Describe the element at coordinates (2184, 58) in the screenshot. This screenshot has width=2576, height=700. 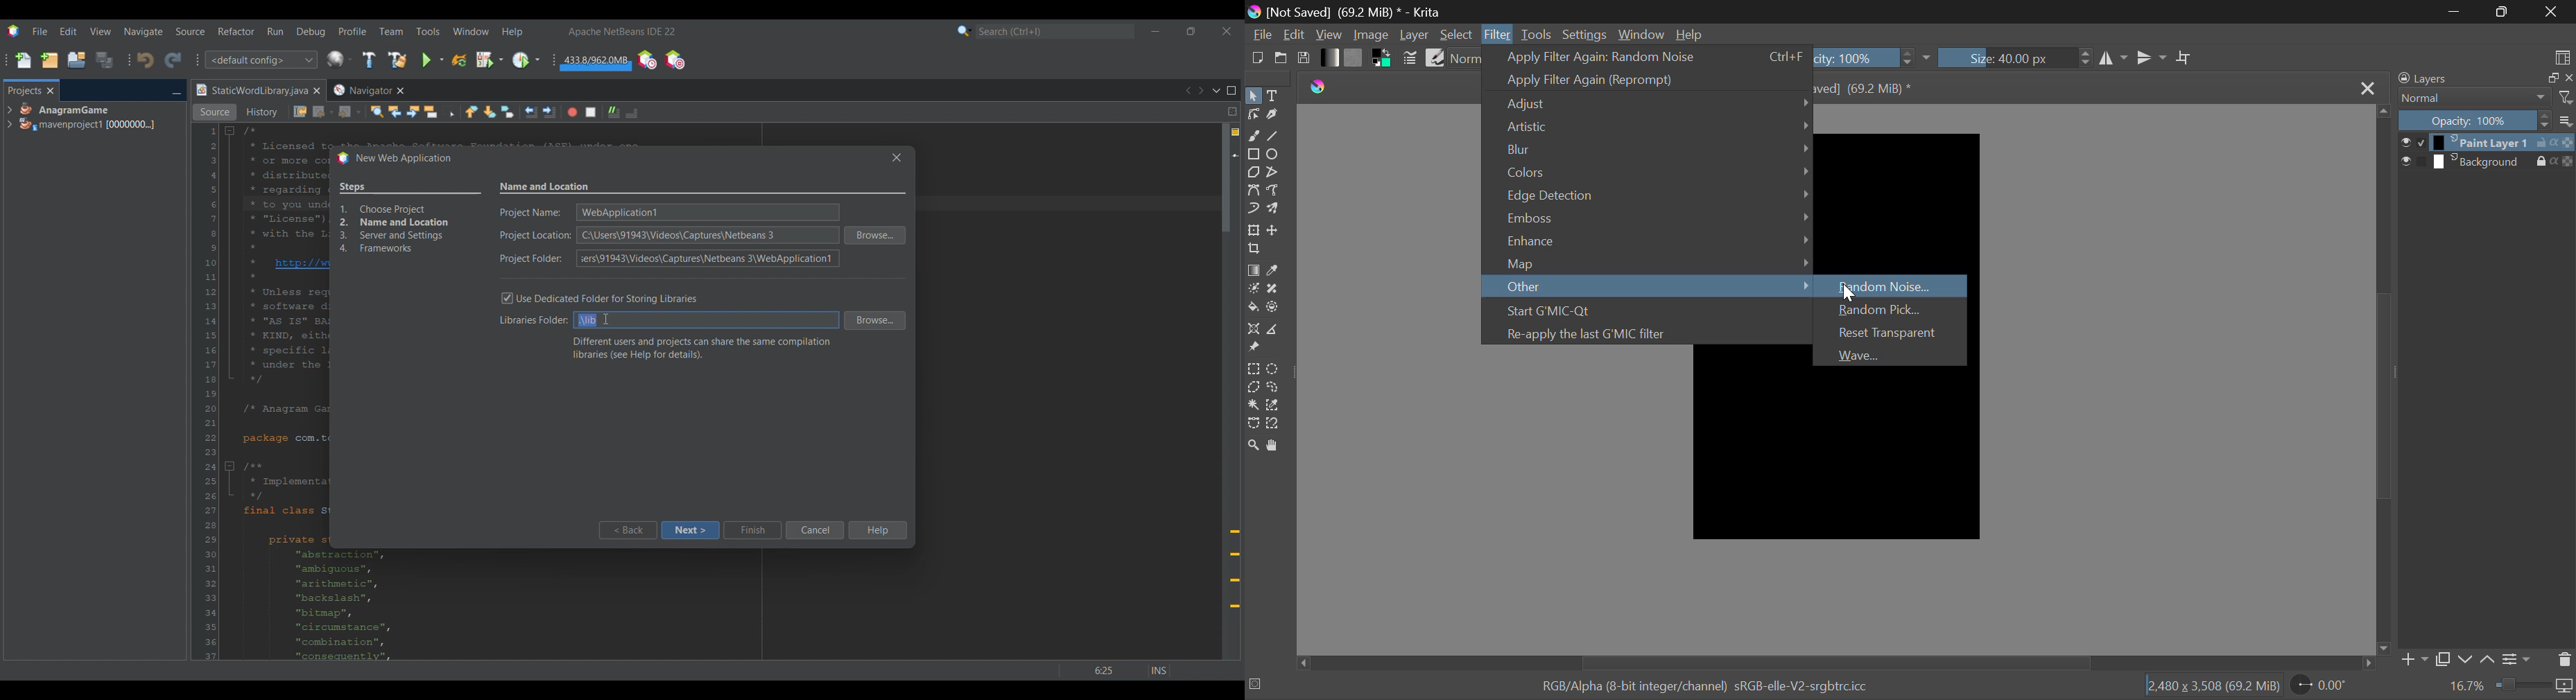
I see `Crop` at that location.